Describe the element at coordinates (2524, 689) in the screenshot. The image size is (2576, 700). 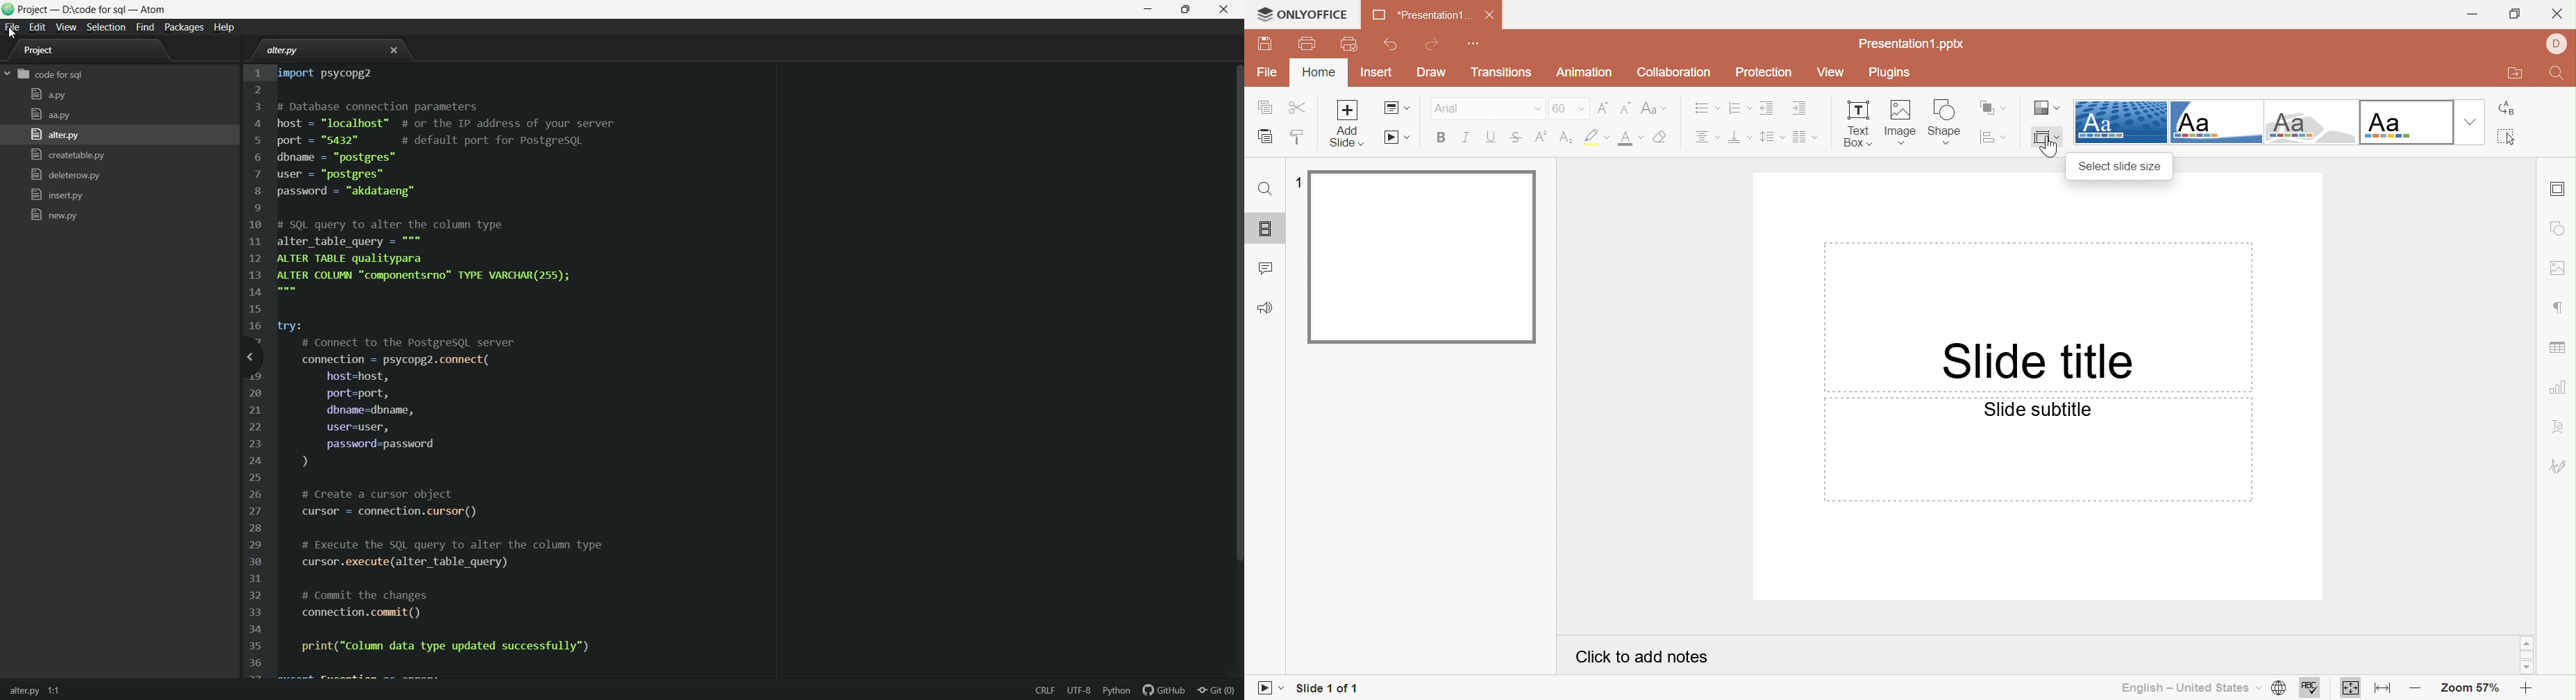
I see `Zoom out` at that location.